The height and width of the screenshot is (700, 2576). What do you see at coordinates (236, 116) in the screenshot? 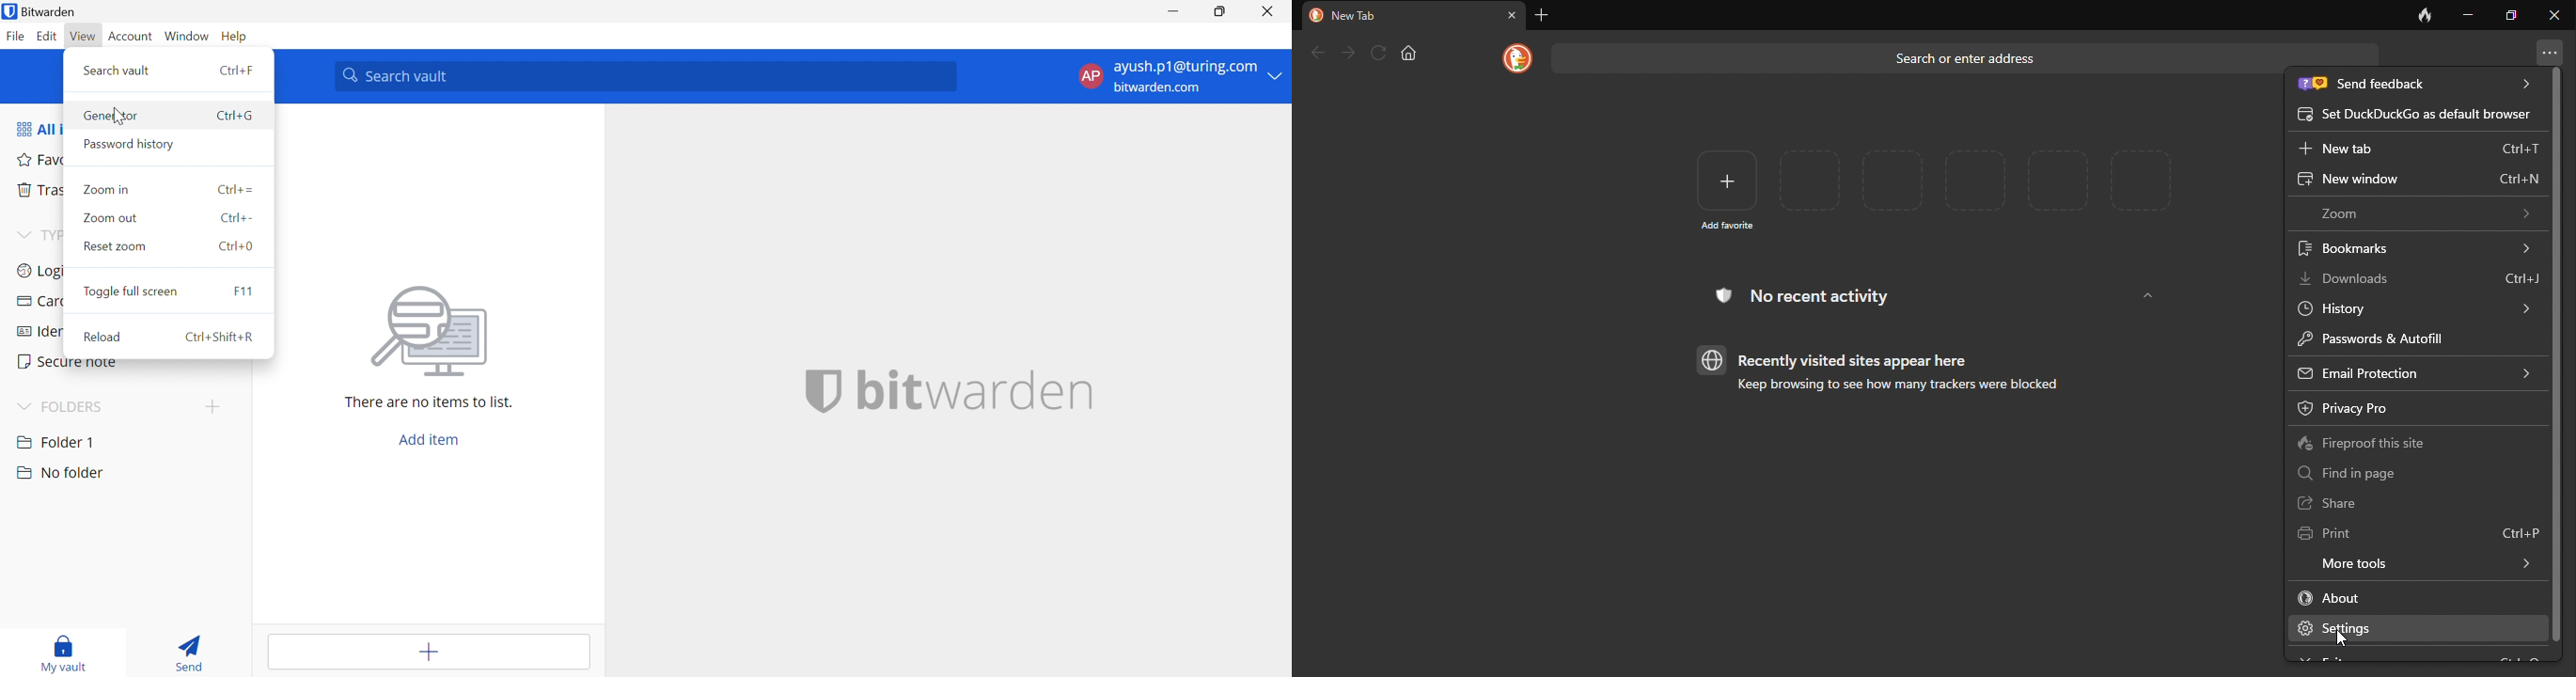
I see `Ctrl+C` at bounding box center [236, 116].